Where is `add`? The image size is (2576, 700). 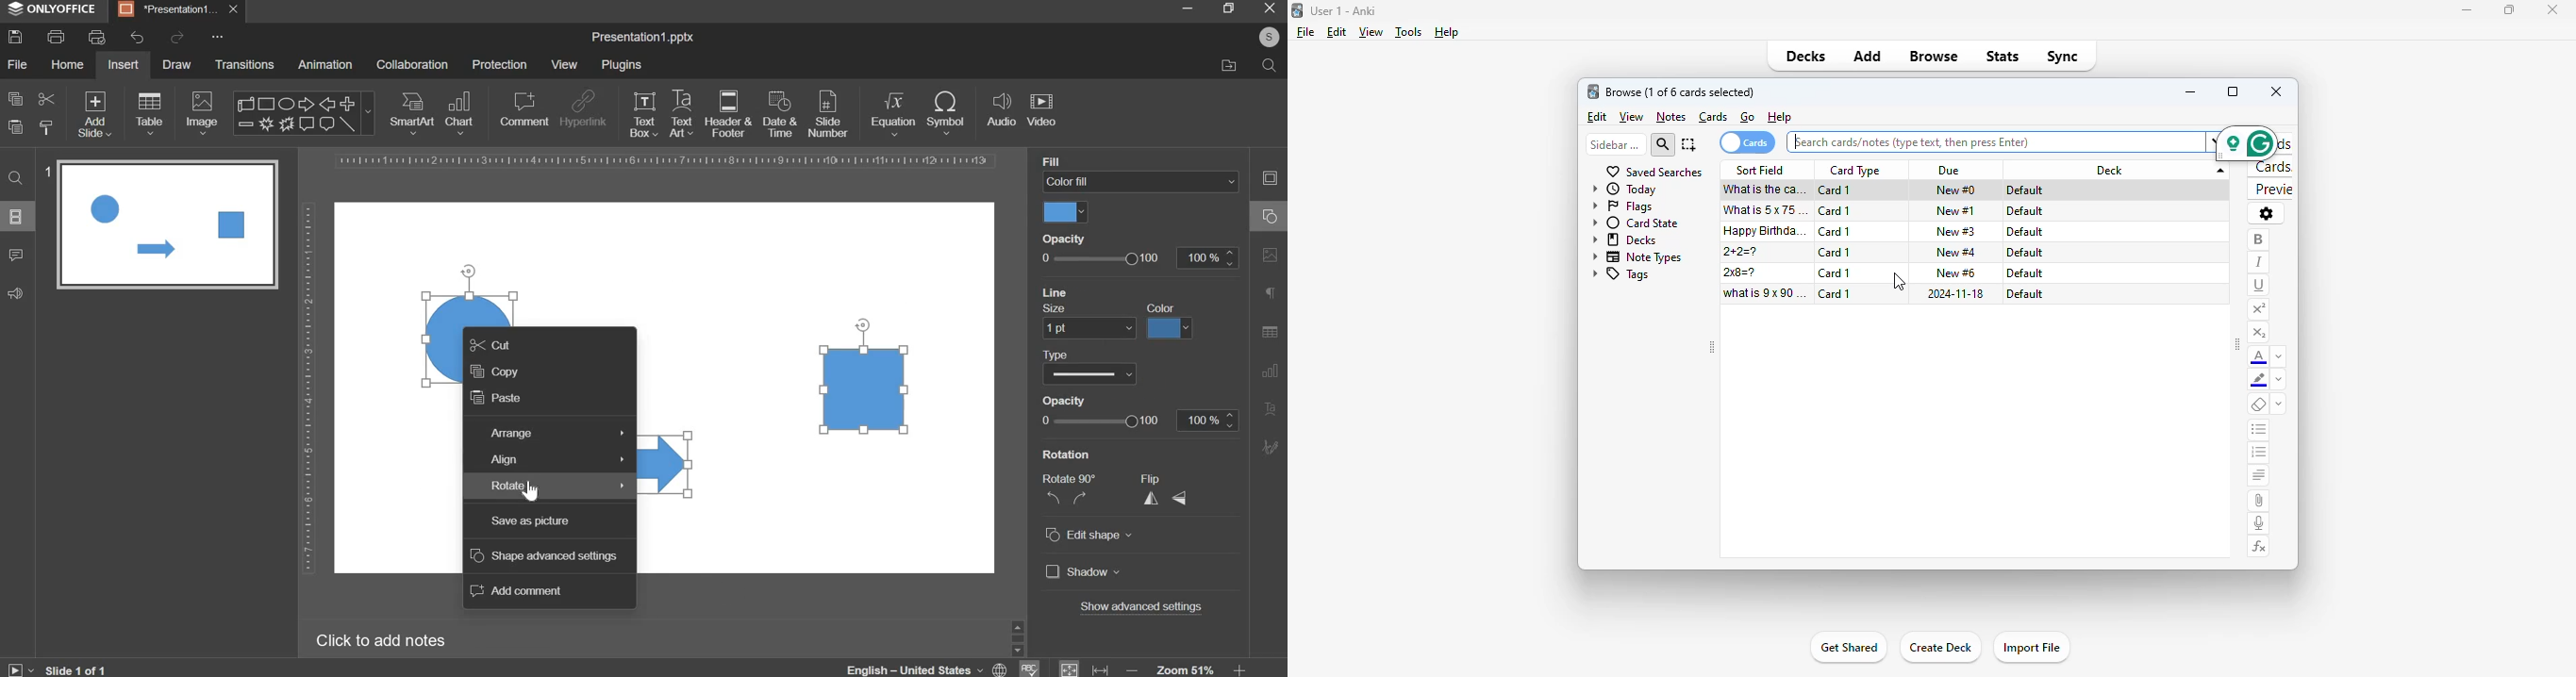
add is located at coordinates (1867, 58).